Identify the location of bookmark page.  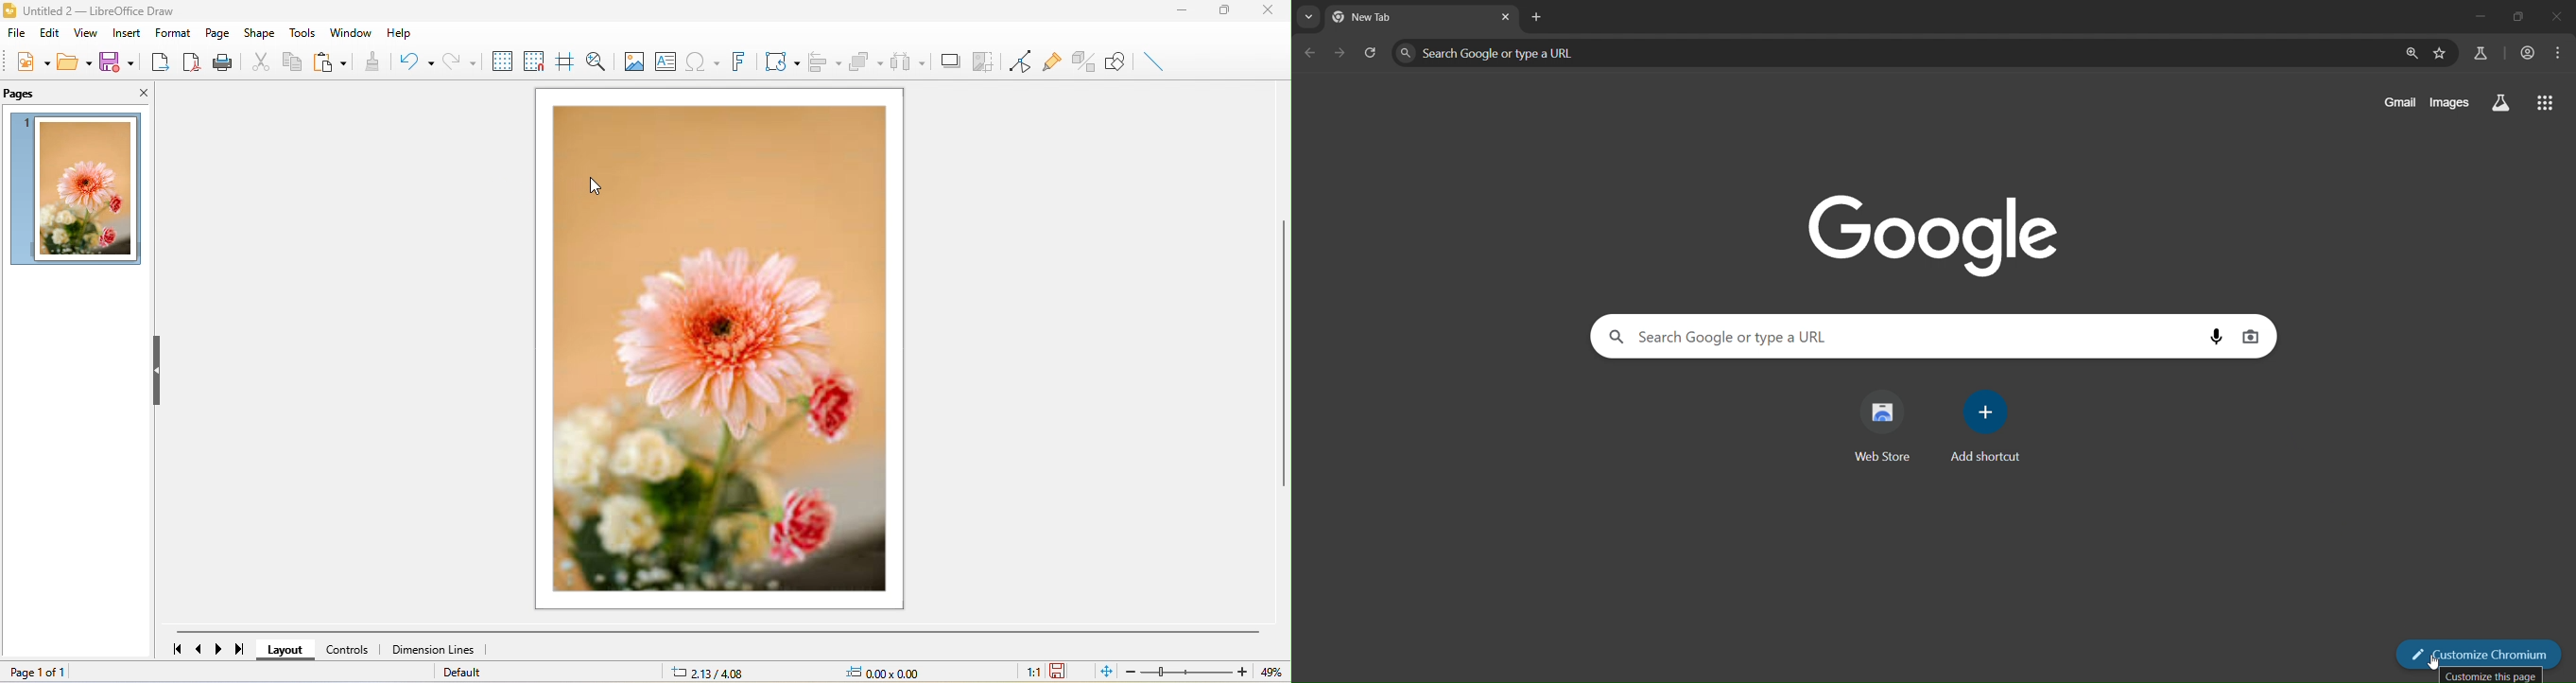
(2440, 52).